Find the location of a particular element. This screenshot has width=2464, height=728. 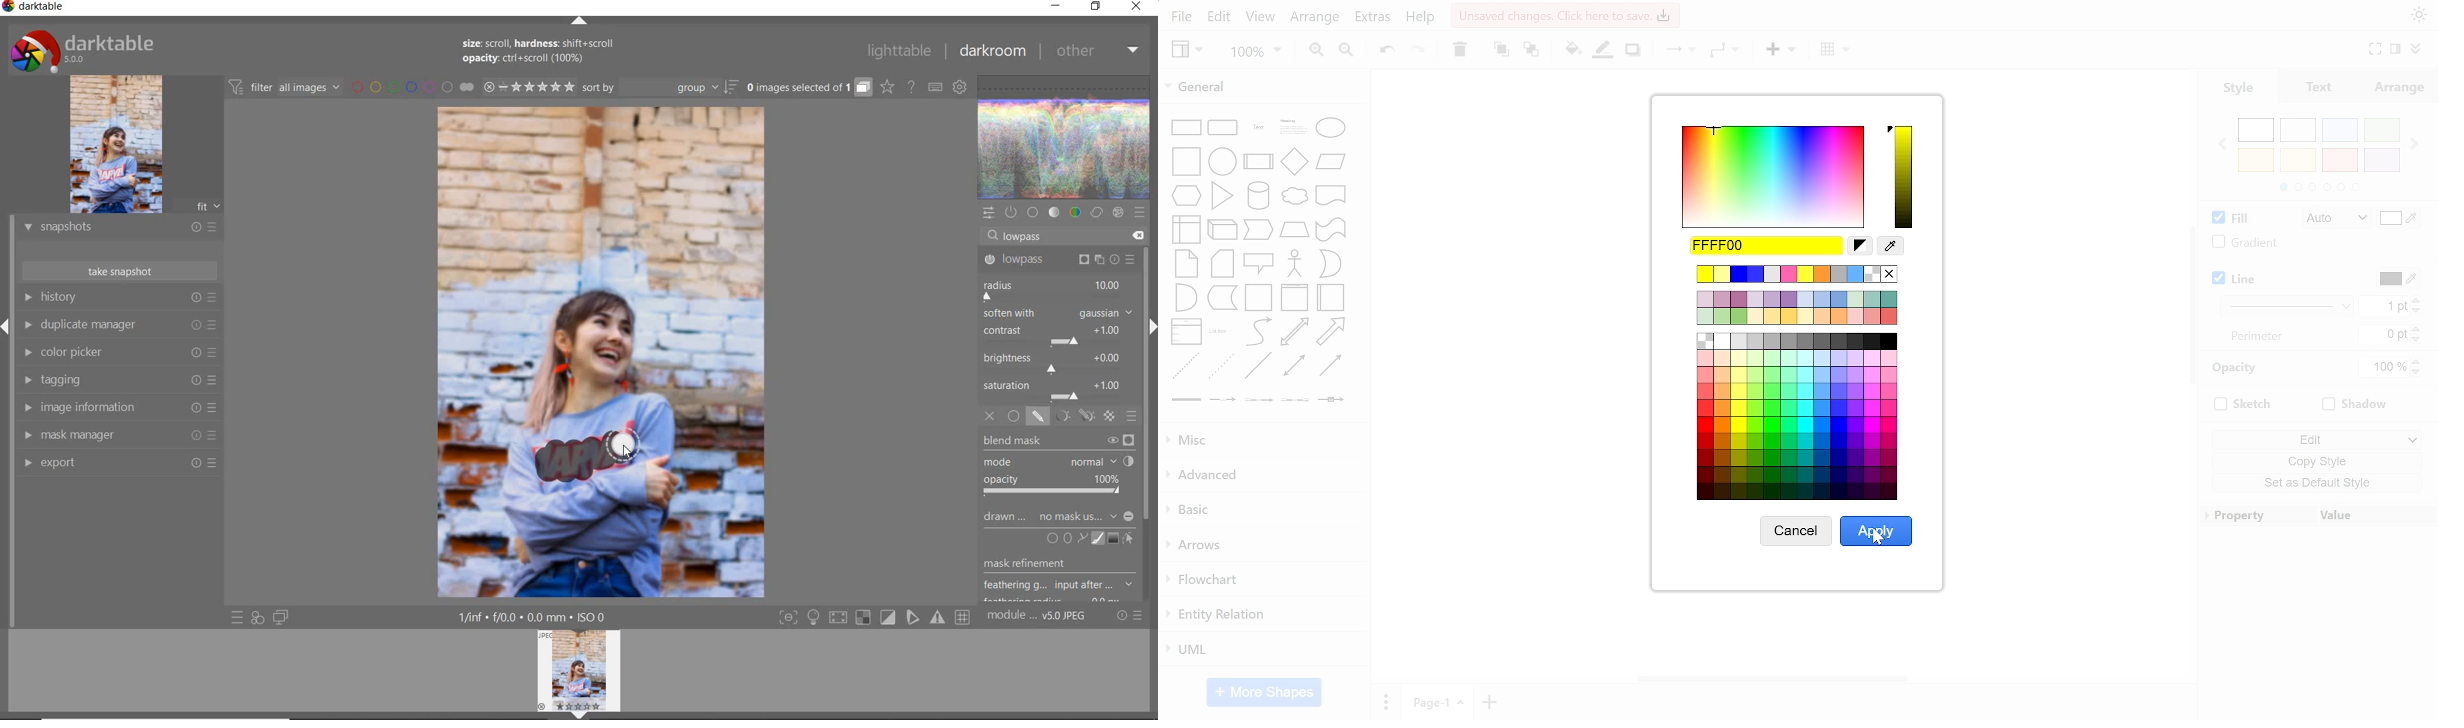

add circle, ellipse, or path is located at coordinates (1068, 539).